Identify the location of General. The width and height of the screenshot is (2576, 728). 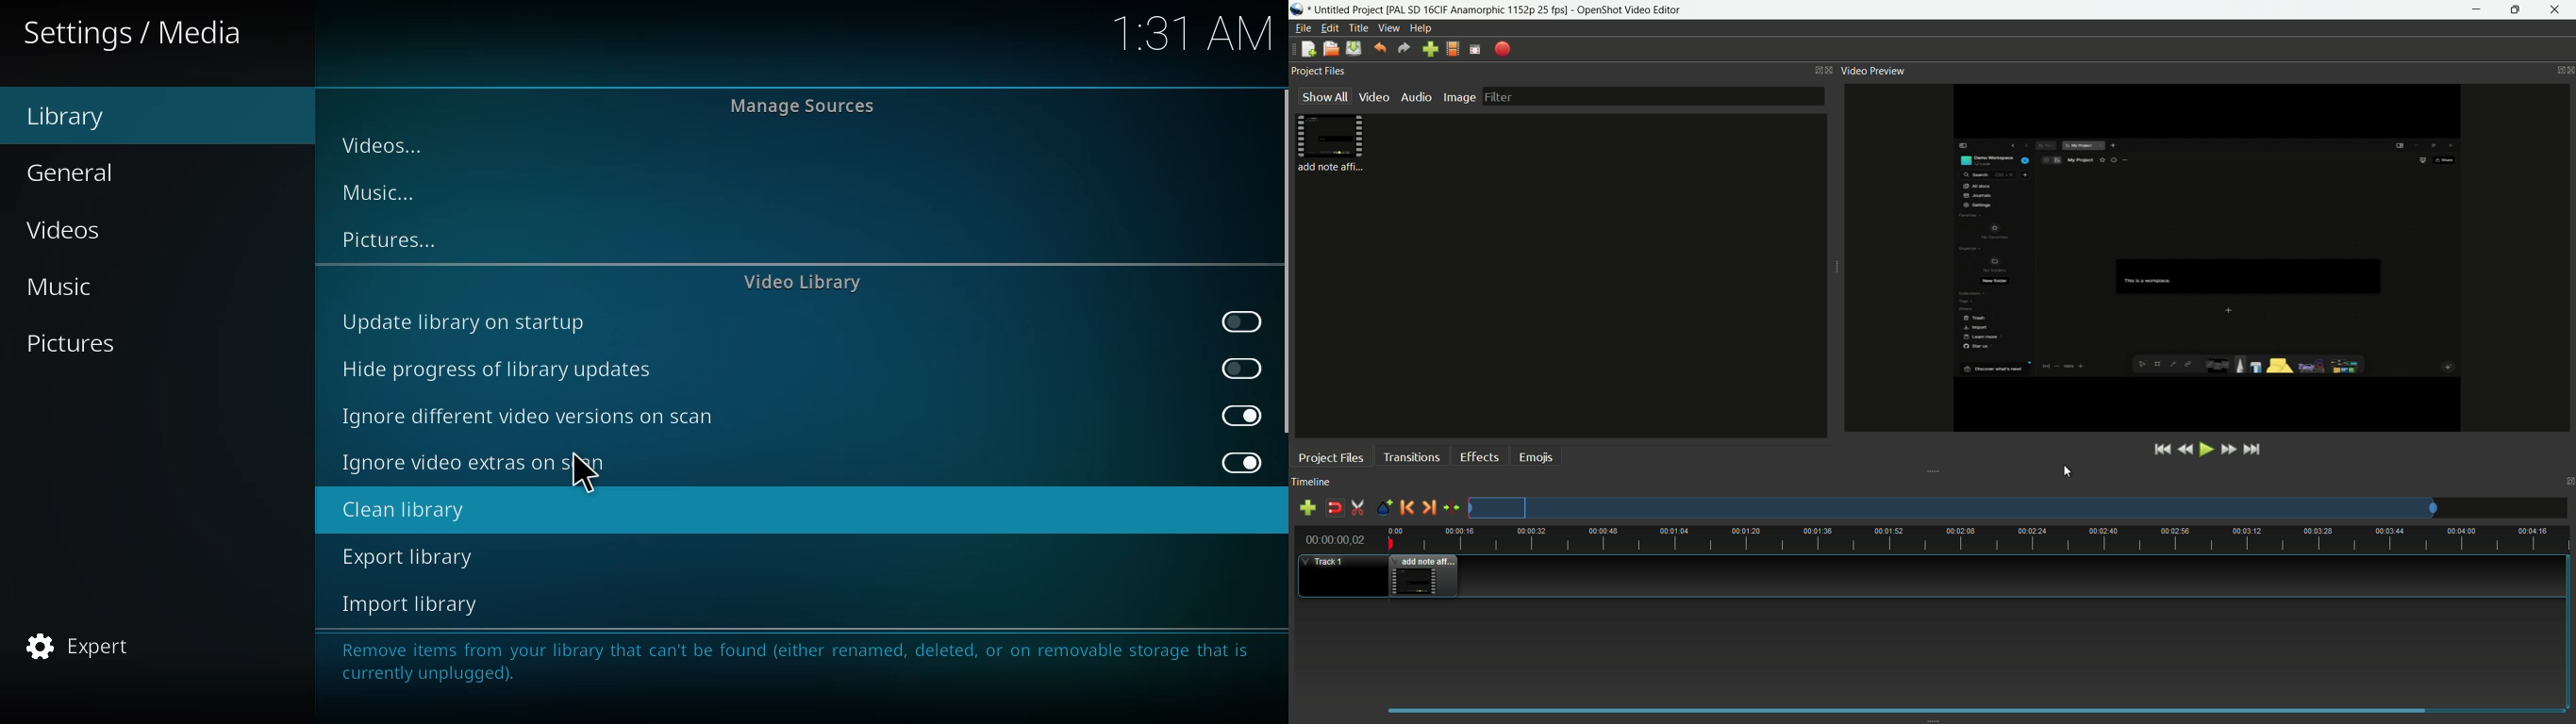
(79, 173).